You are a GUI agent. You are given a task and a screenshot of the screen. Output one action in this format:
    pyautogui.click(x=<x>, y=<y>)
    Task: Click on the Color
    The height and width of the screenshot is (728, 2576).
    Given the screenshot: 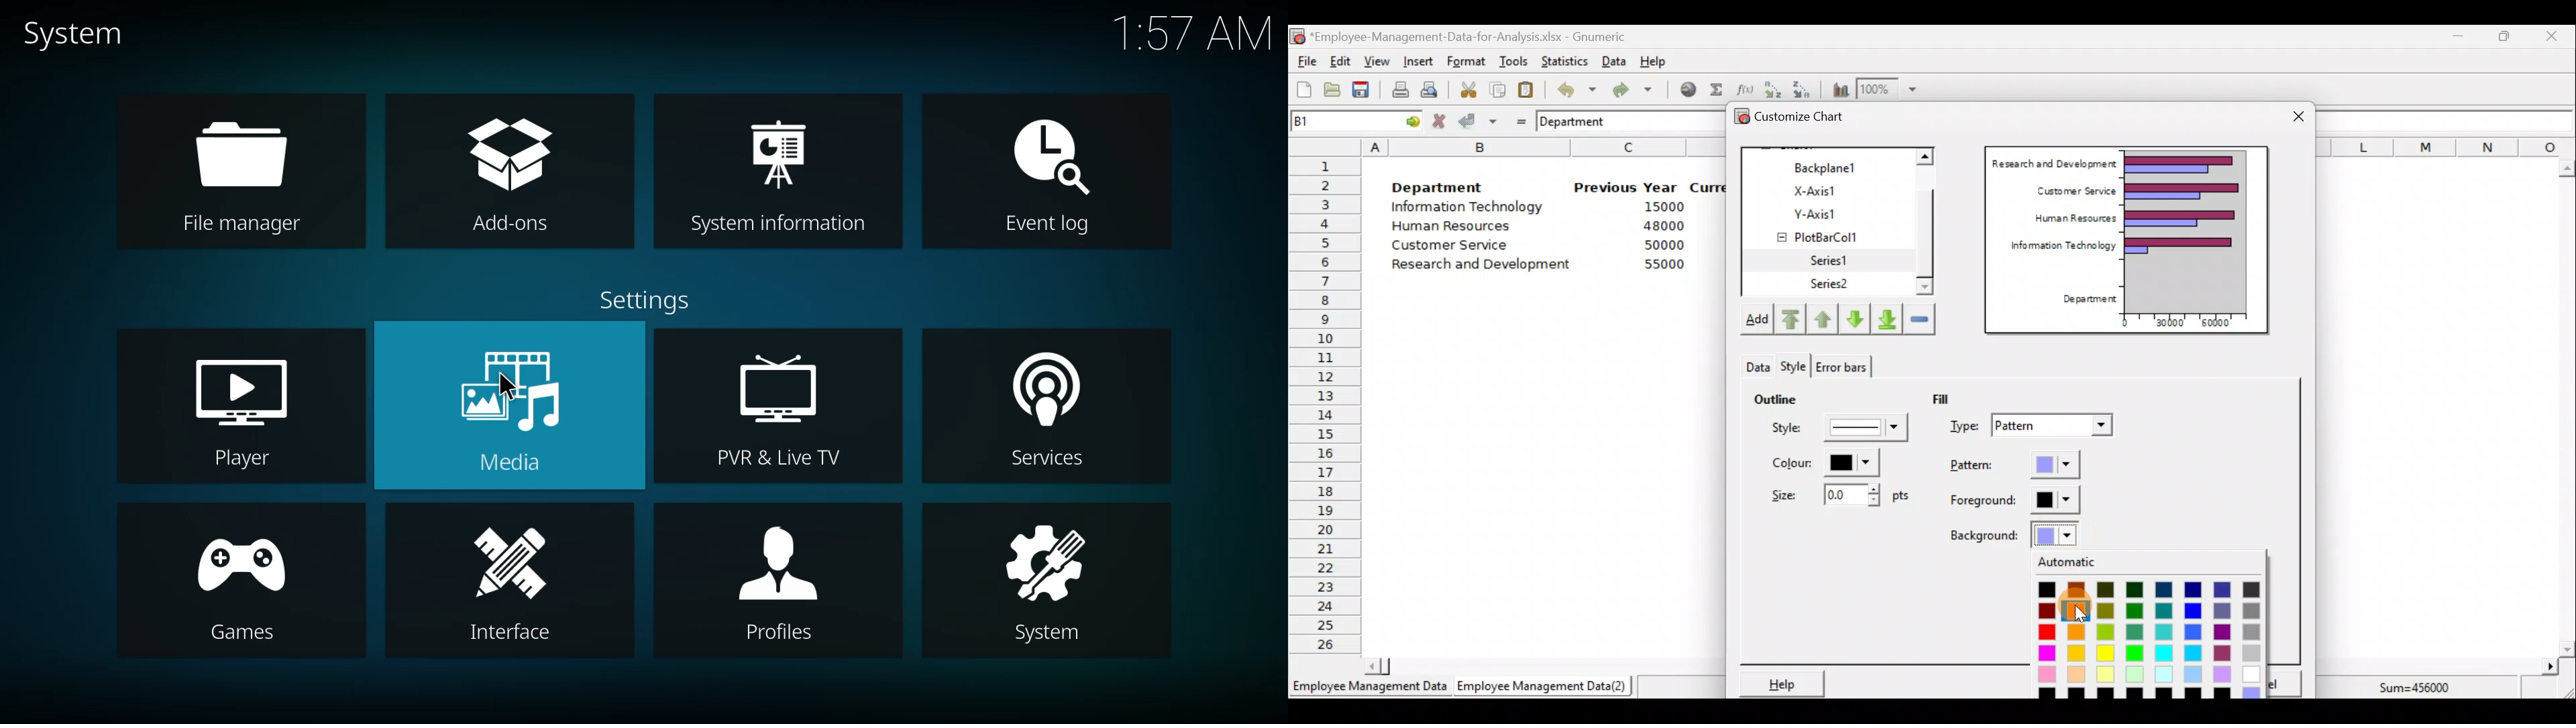 What is the action you would take?
    pyautogui.click(x=1822, y=463)
    